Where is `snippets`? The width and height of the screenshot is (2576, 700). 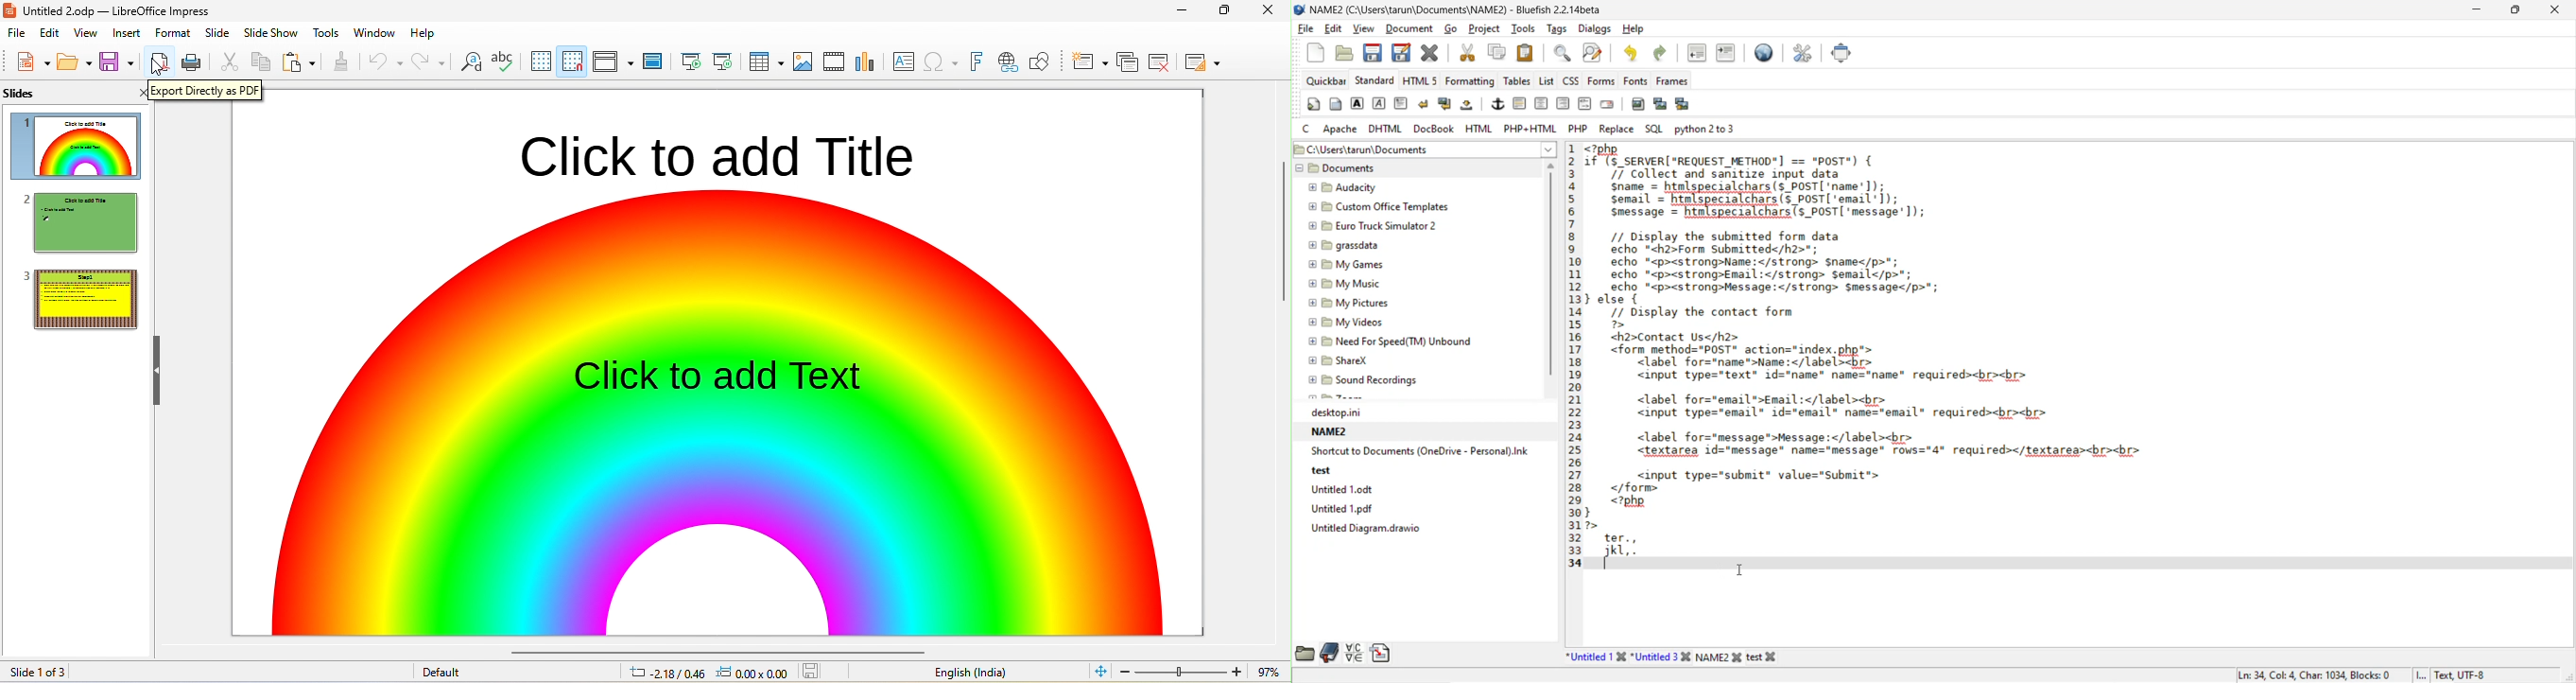
snippets is located at coordinates (1383, 654).